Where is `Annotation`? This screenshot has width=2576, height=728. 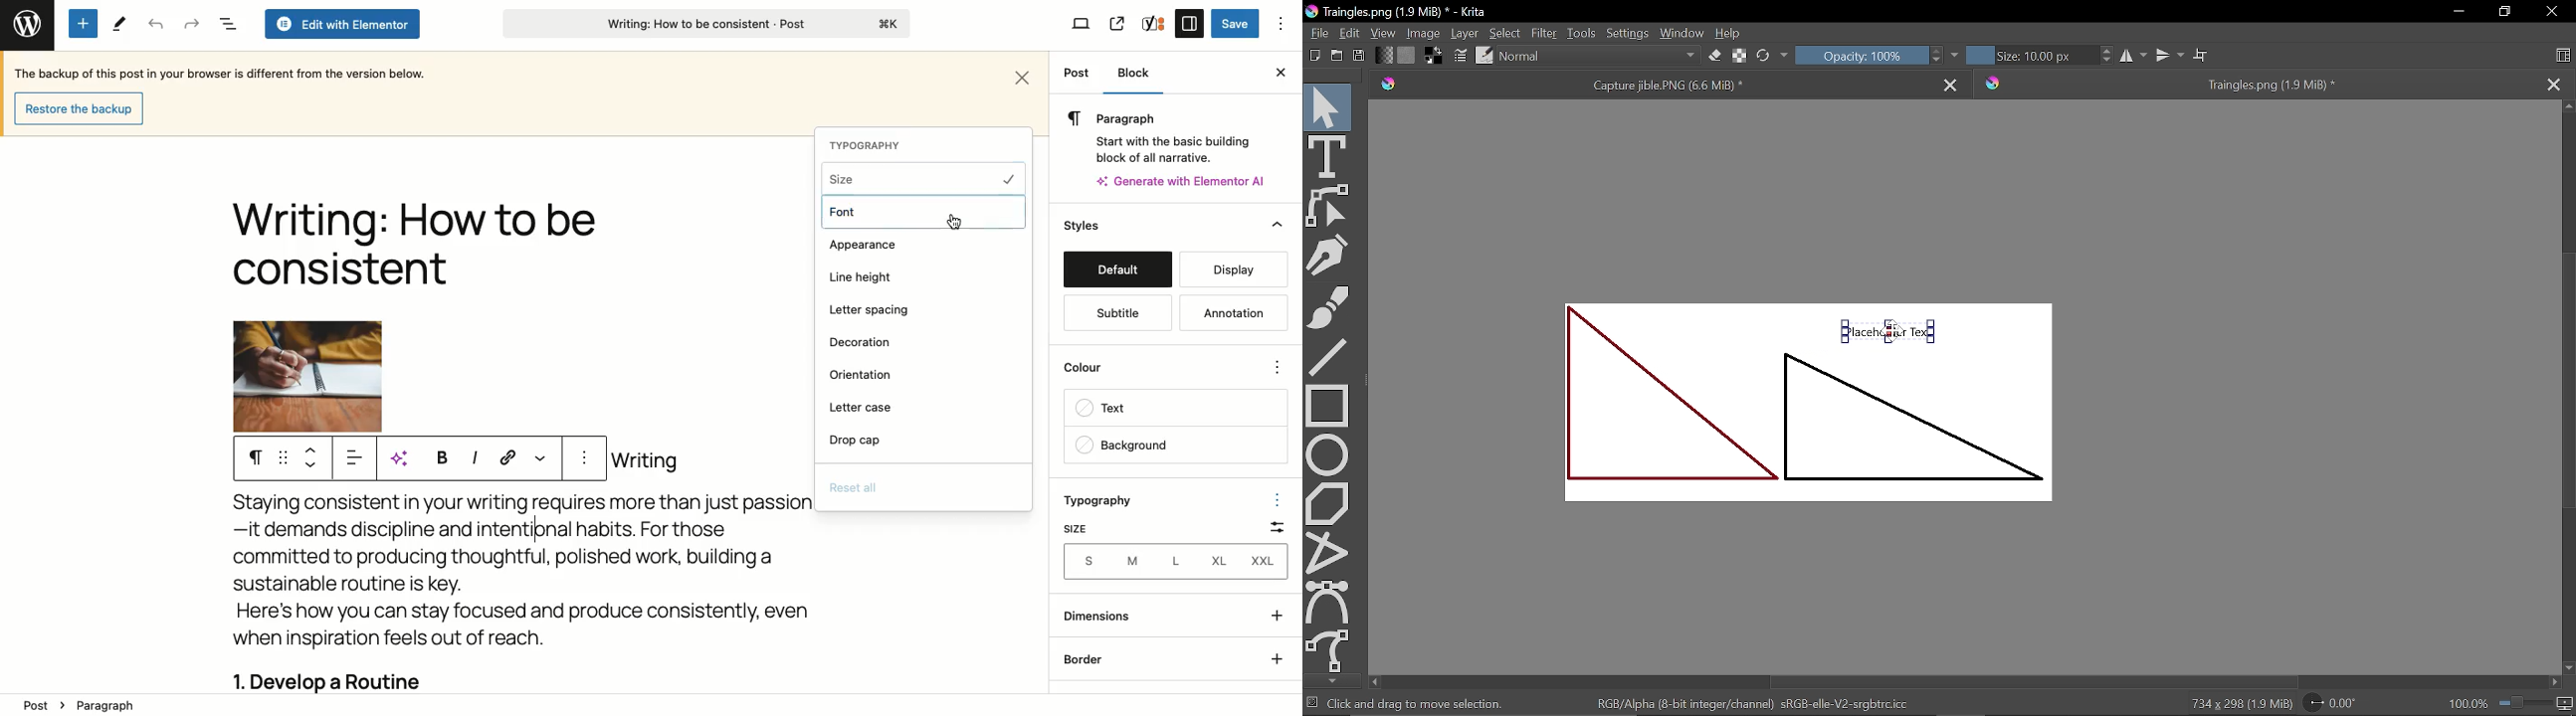
Annotation is located at coordinates (1229, 312).